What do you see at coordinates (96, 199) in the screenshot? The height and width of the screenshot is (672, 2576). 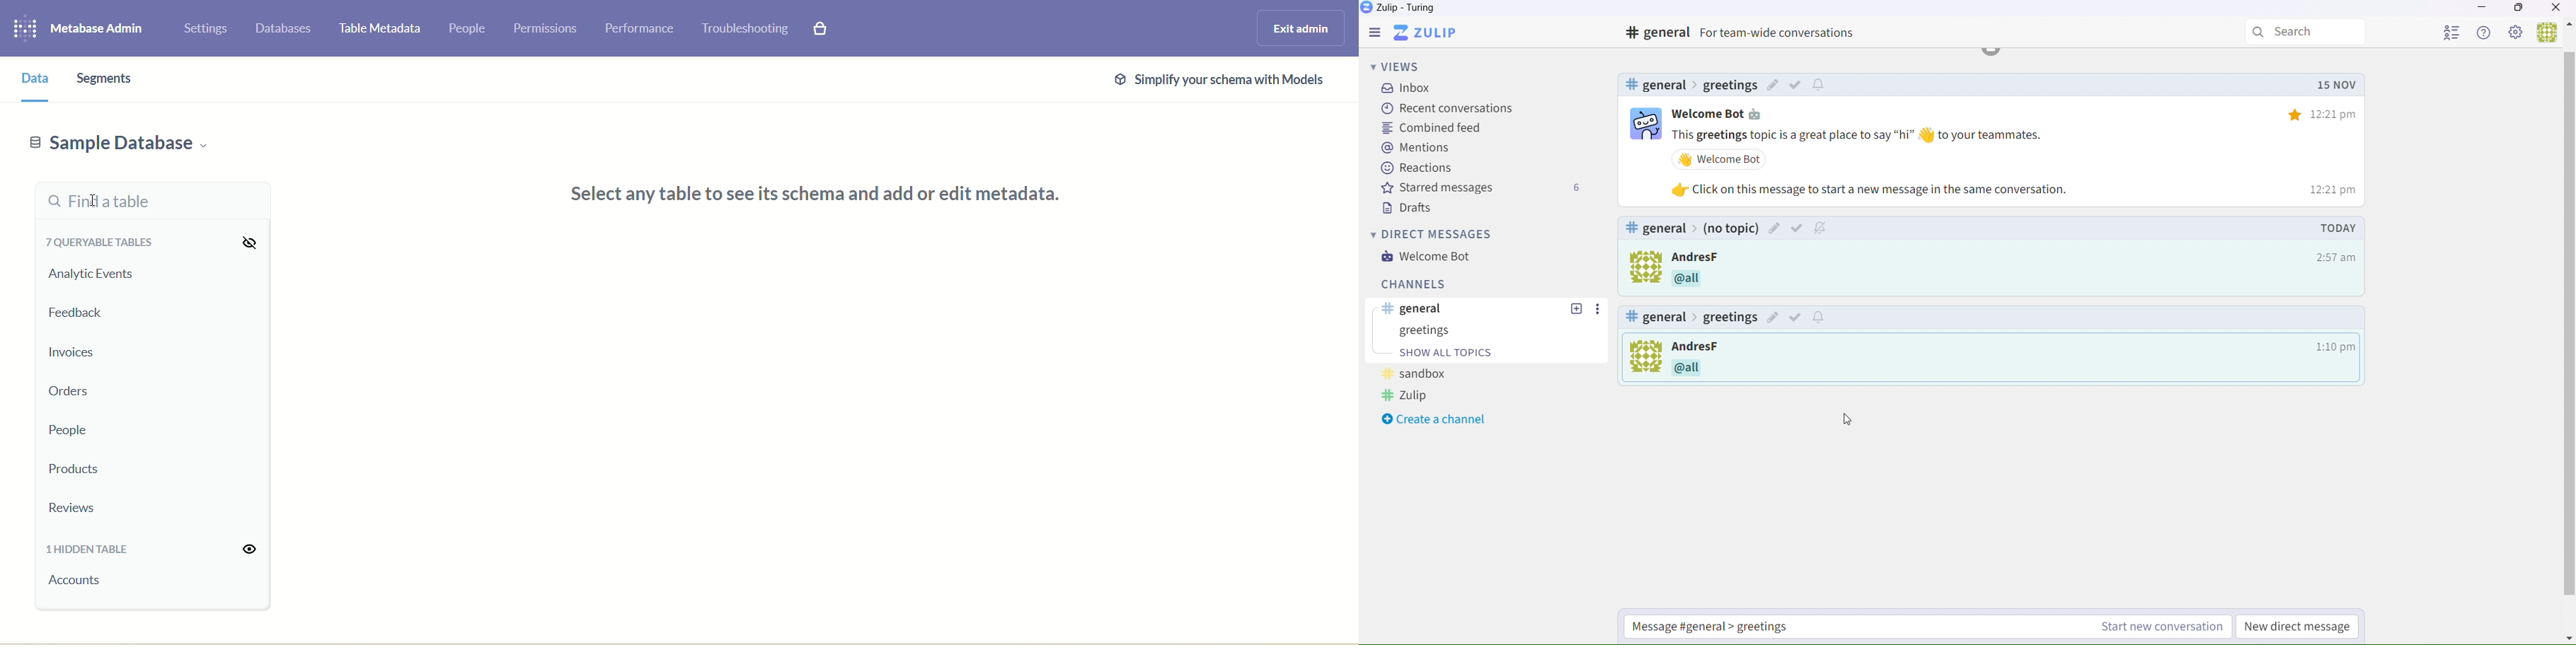 I see `cursor` at bounding box center [96, 199].